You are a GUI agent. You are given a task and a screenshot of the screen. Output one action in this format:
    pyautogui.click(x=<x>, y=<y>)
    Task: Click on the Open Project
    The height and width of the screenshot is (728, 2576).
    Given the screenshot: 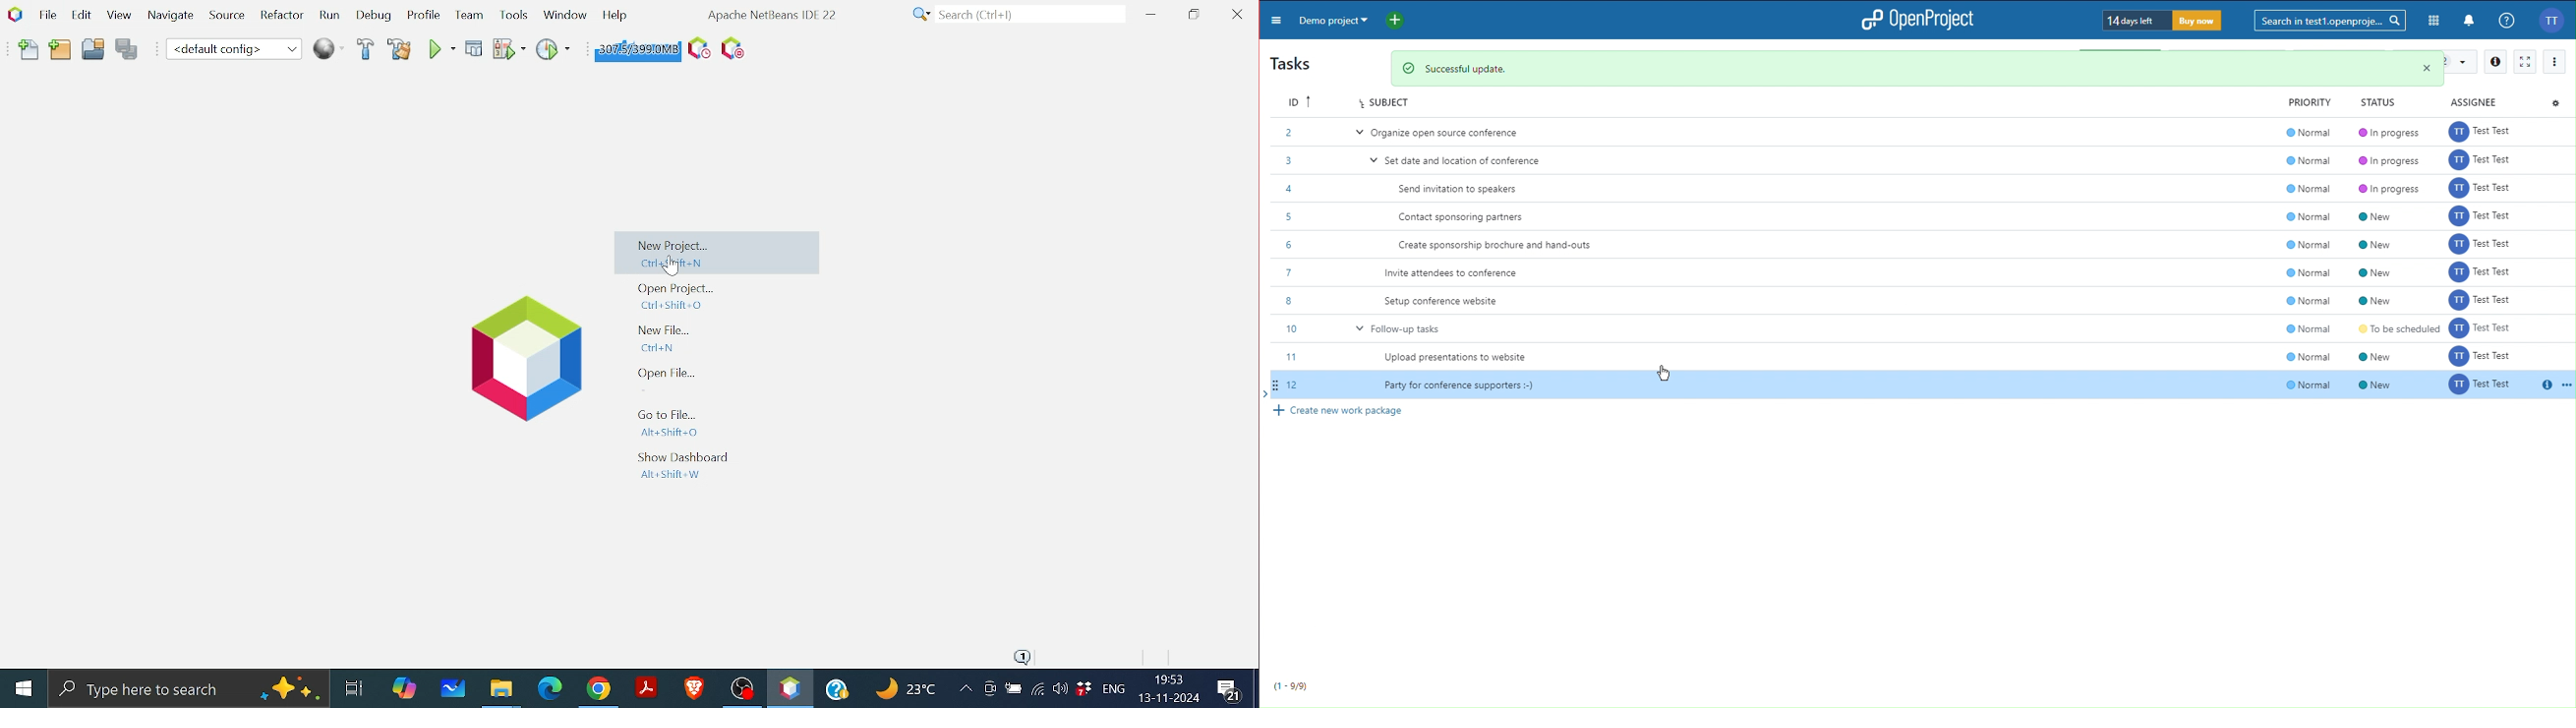 What is the action you would take?
    pyautogui.click(x=676, y=296)
    